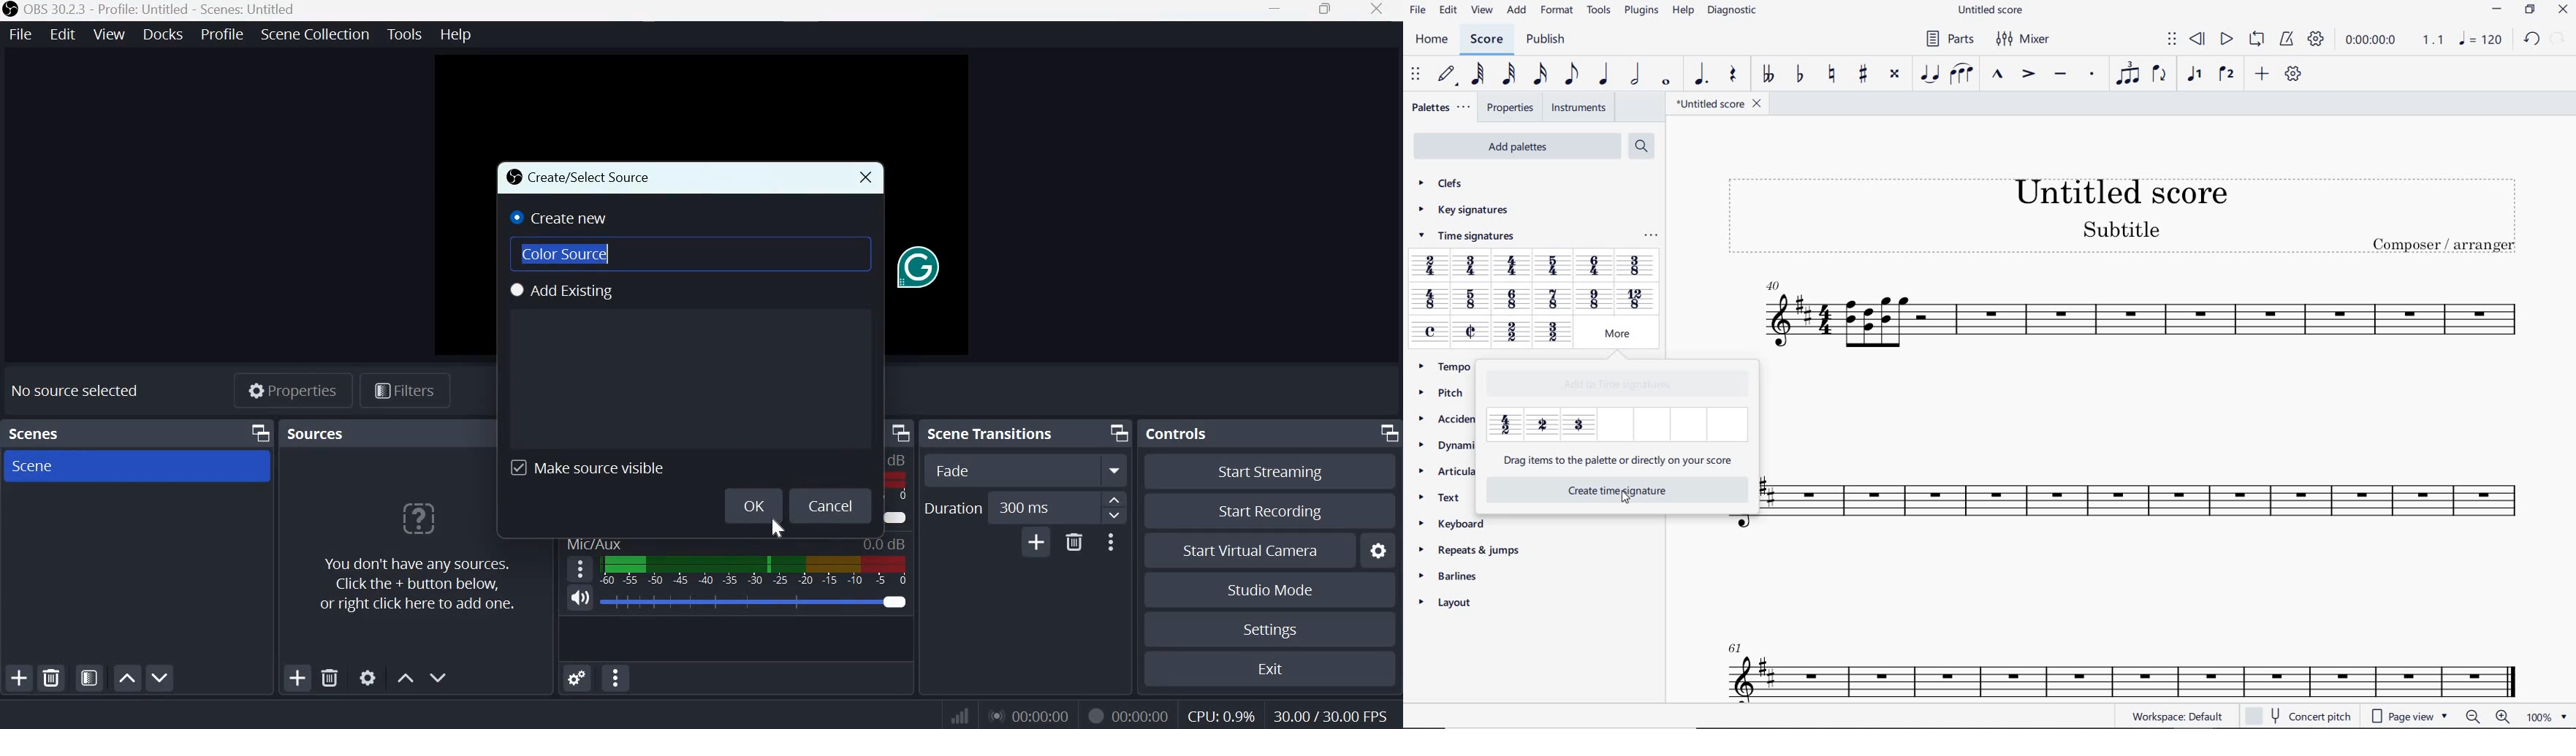 Image resolution: width=2576 pixels, height=756 pixels. I want to click on OK, so click(751, 502).